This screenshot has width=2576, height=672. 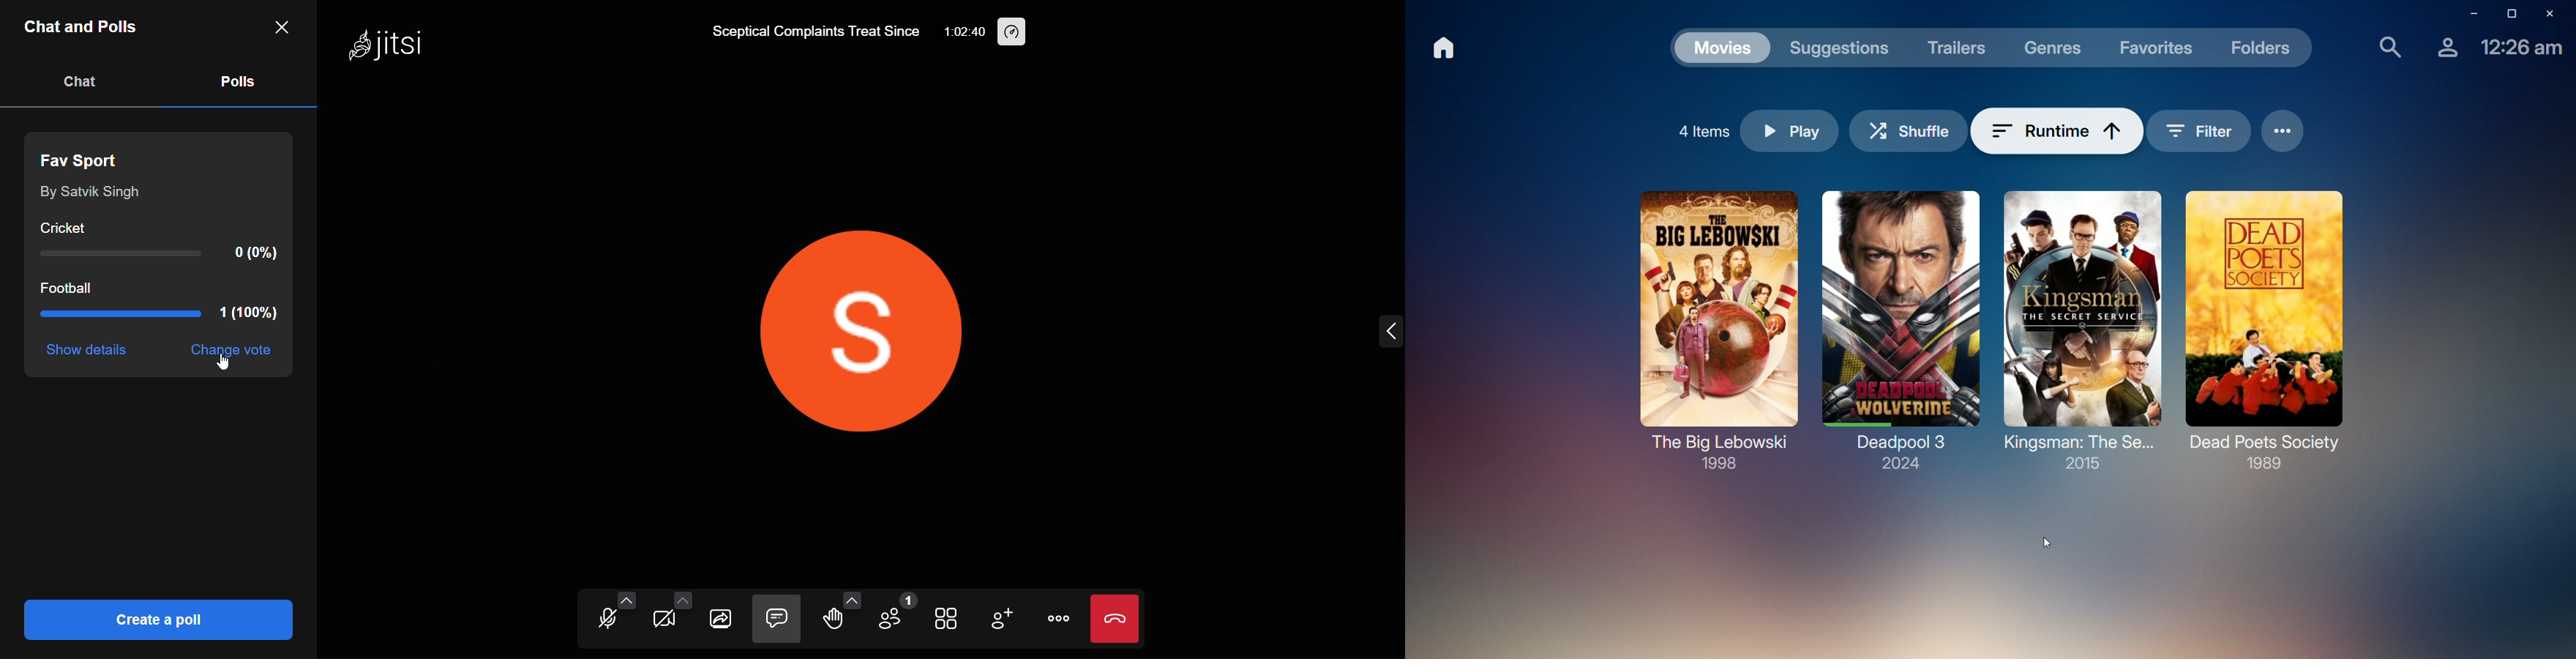 I want to click on Folders, so click(x=2265, y=51).